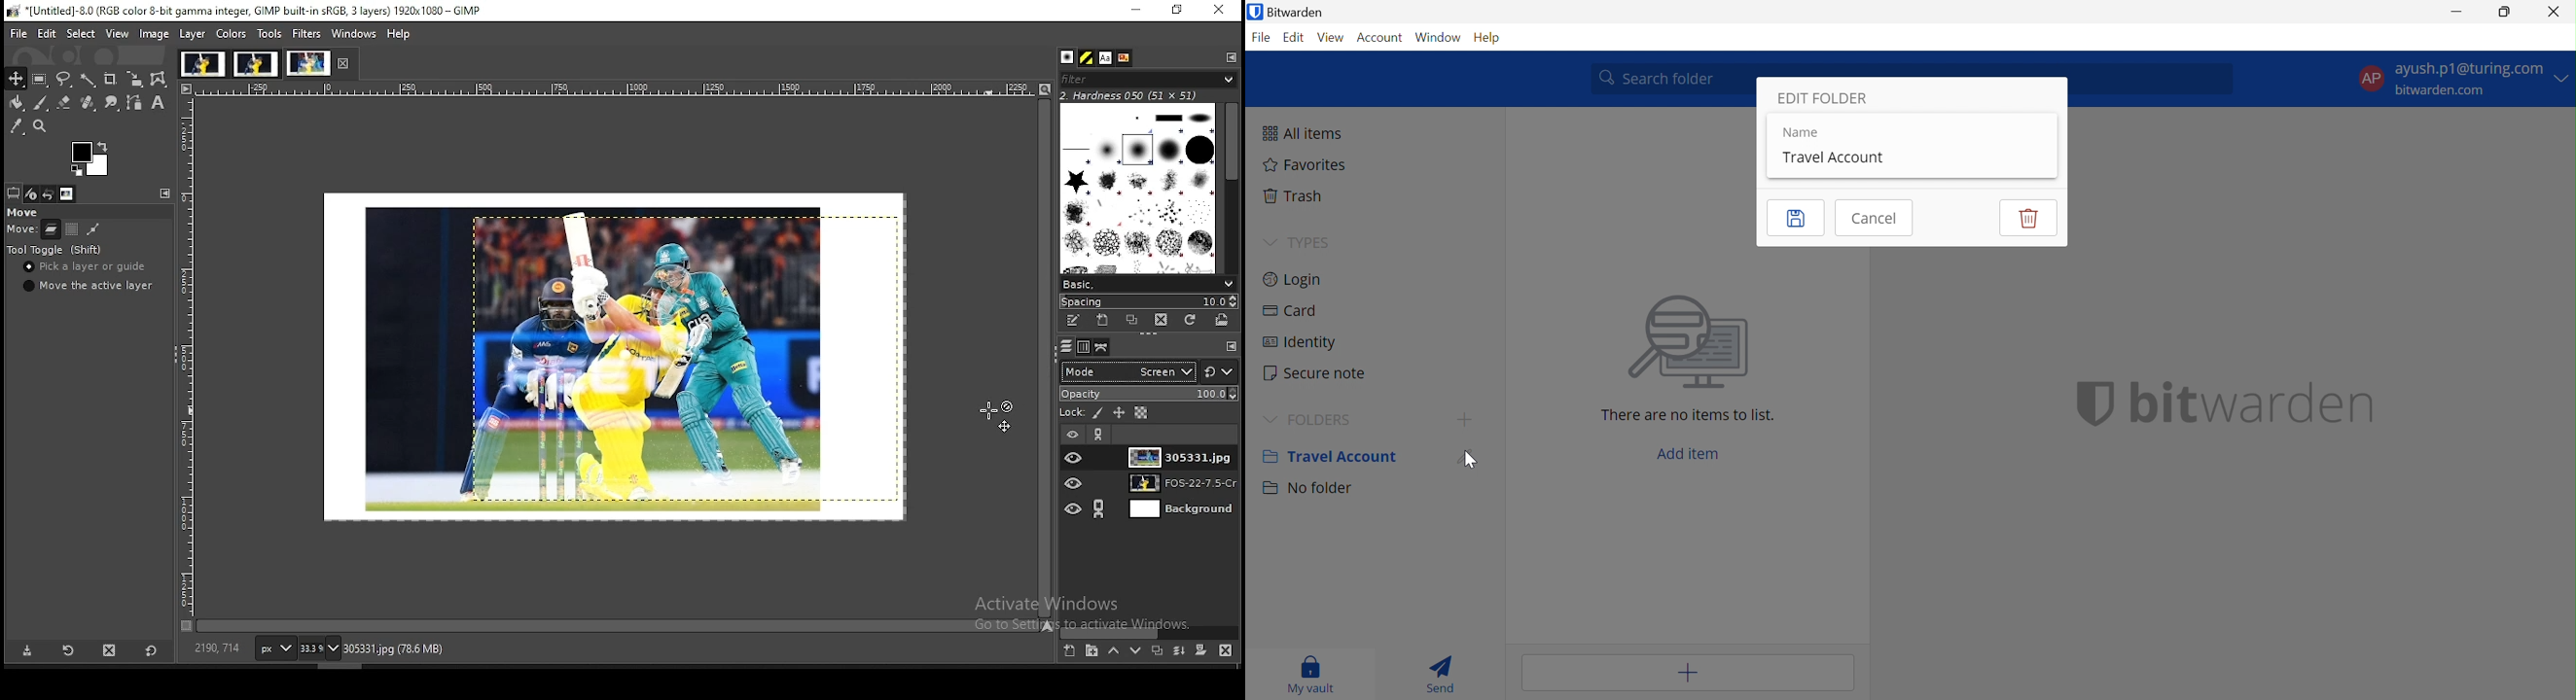  What do you see at coordinates (41, 102) in the screenshot?
I see ` paint brushtool` at bounding box center [41, 102].